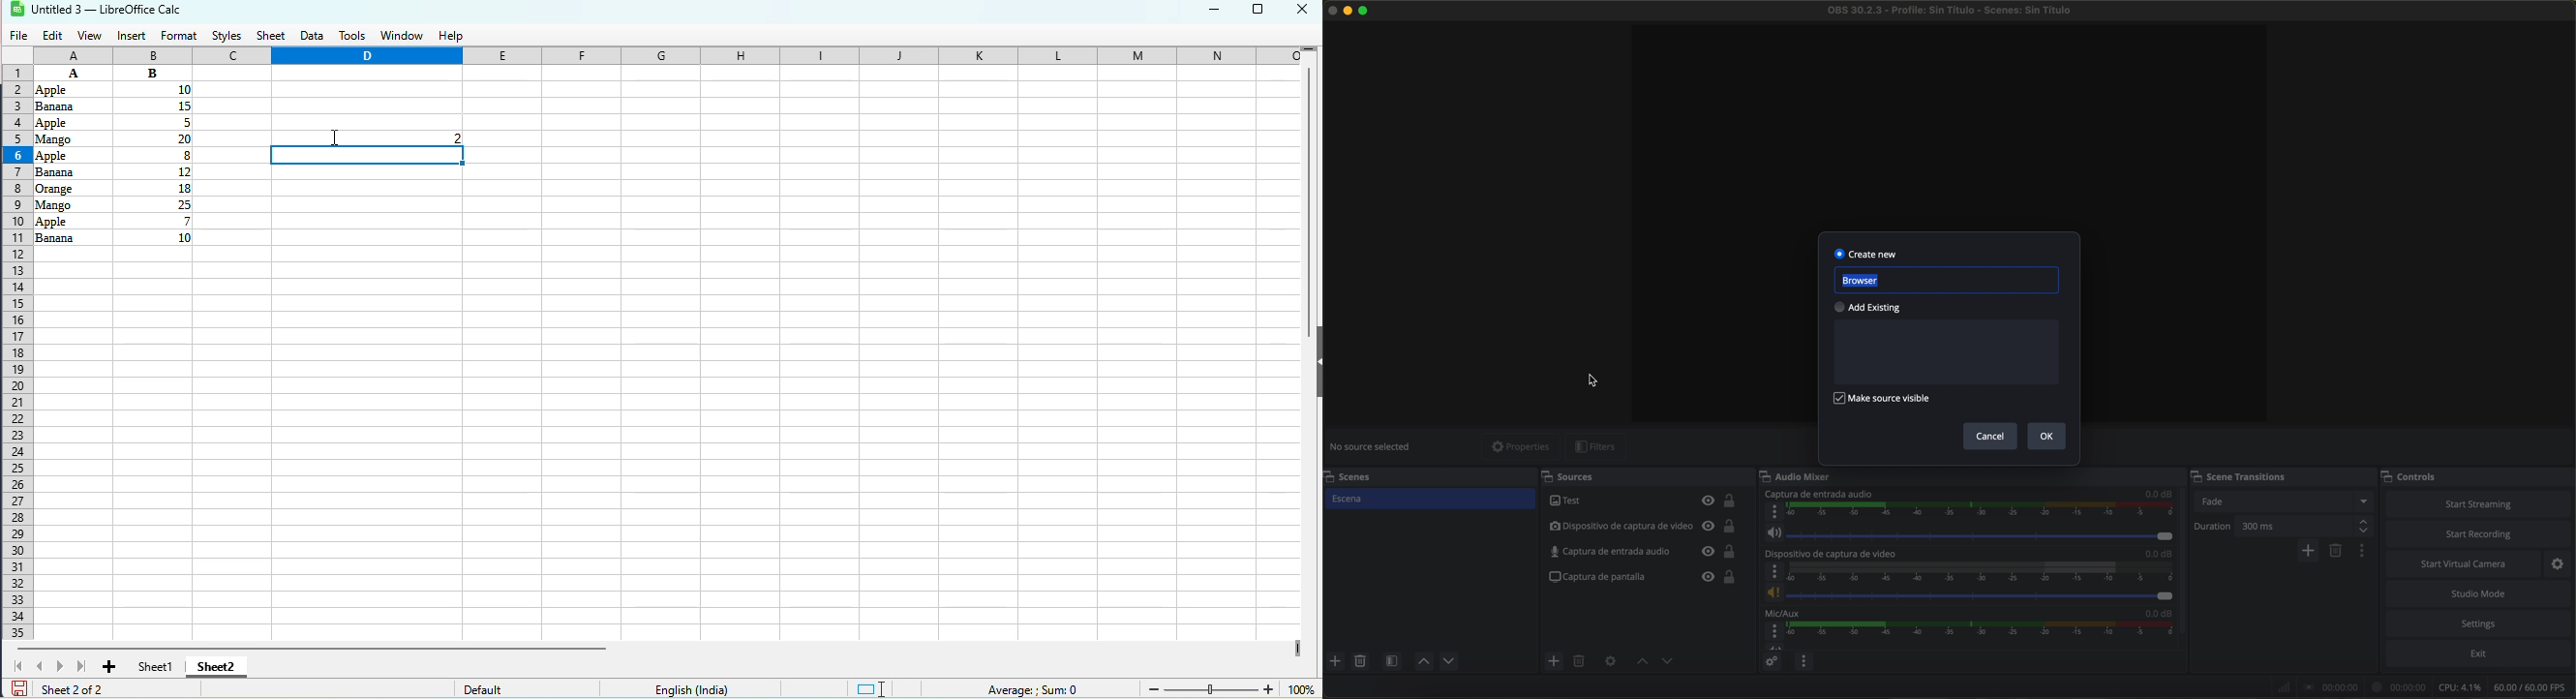 This screenshot has height=700, width=2576. What do you see at coordinates (2308, 526) in the screenshot?
I see `300 ms` at bounding box center [2308, 526].